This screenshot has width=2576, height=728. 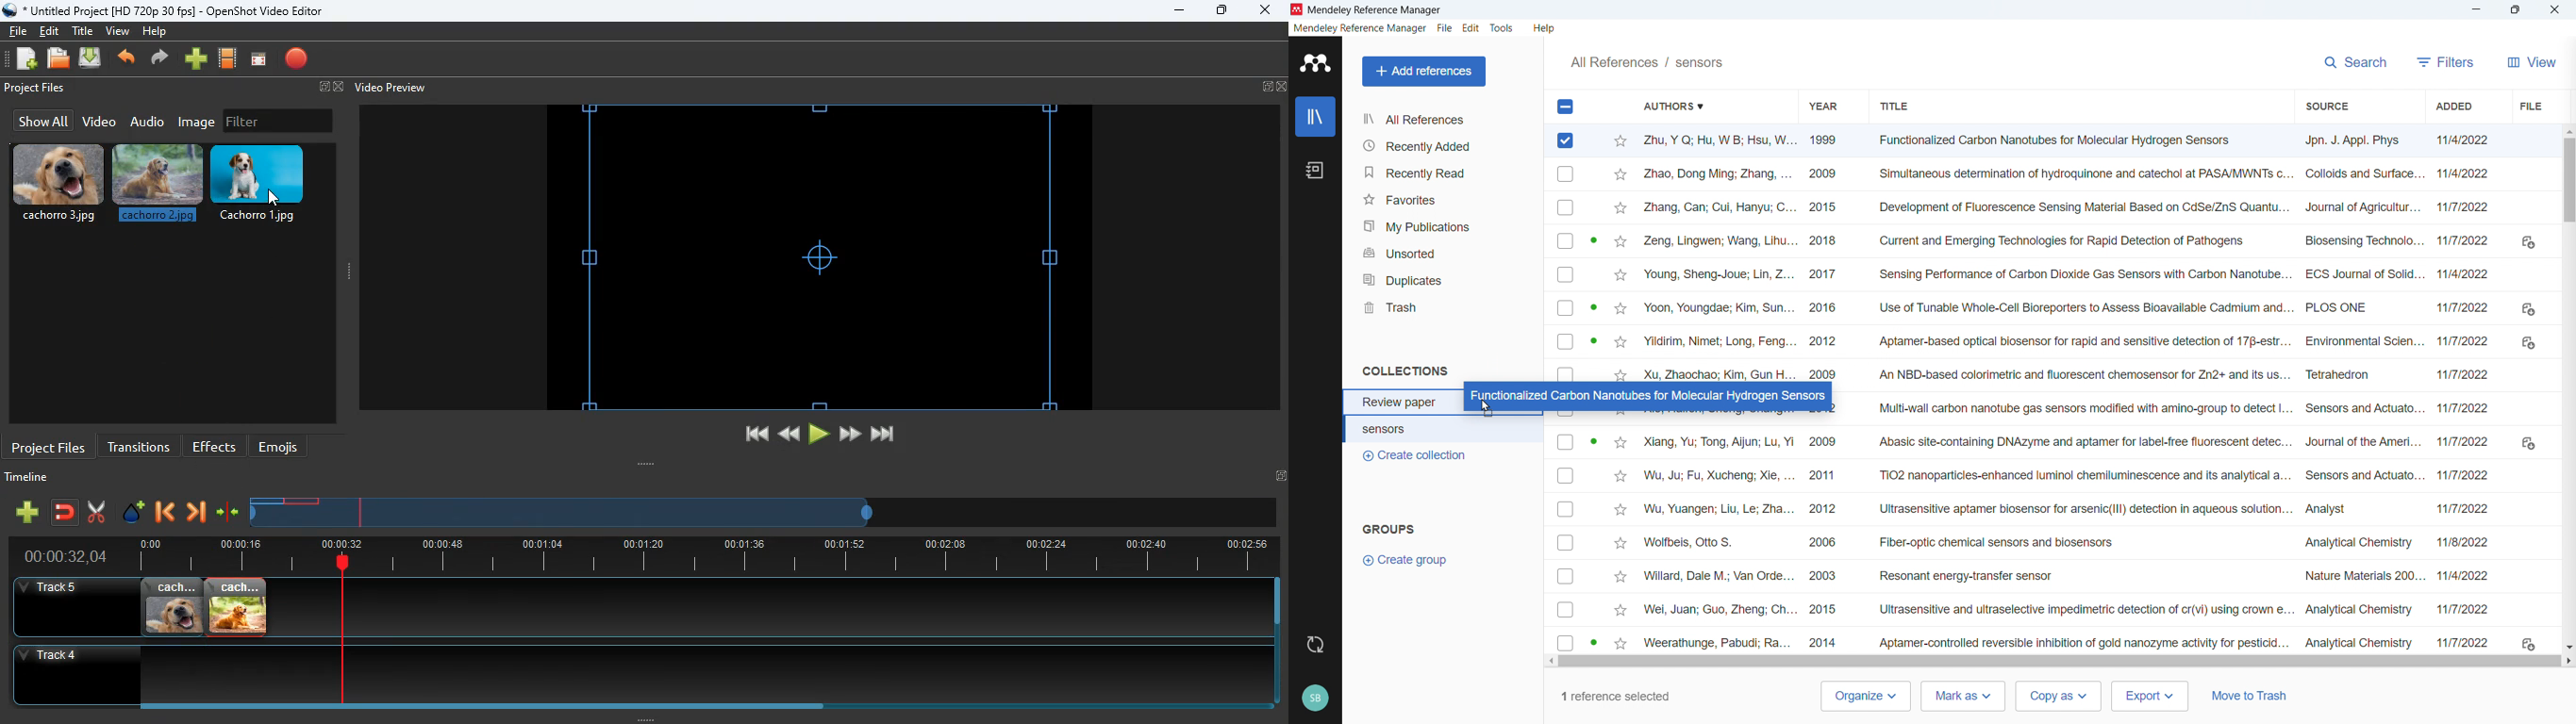 What do you see at coordinates (2456, 106) in the screenshot?
I see `Sort by date added ` at bounding box center [2456, 106].